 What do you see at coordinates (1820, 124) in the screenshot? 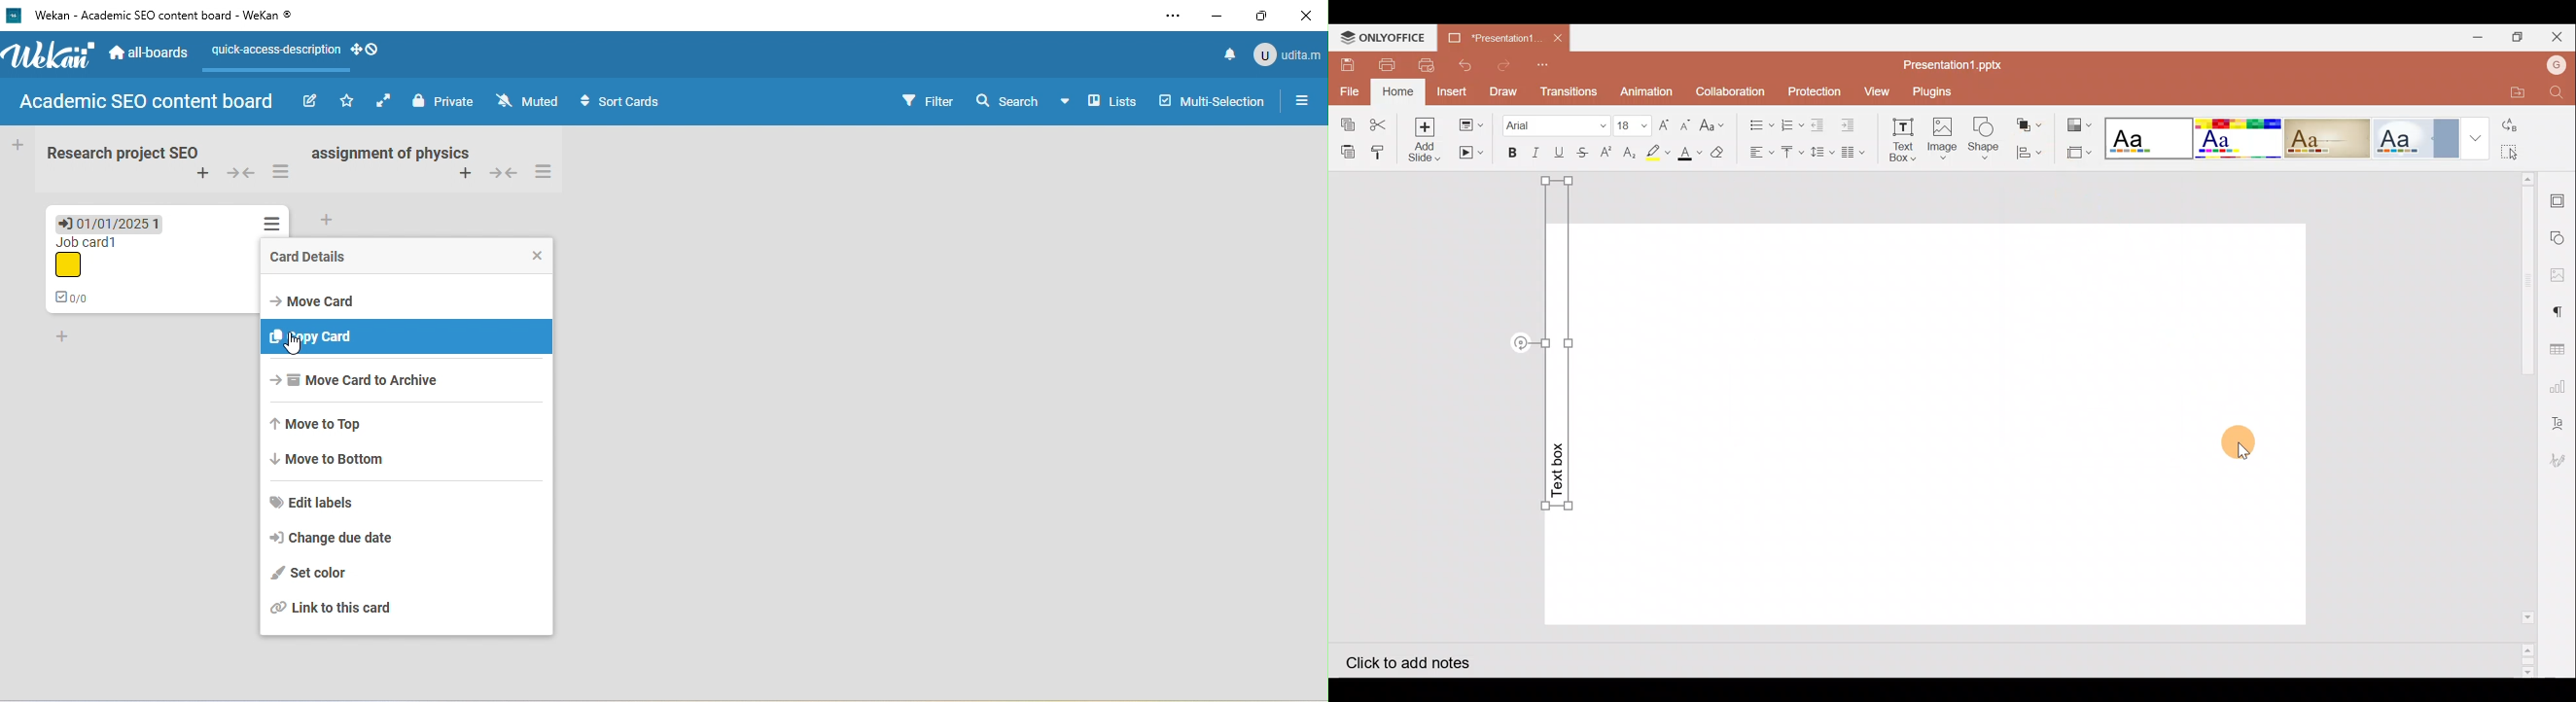
I see `Decrease indent` at bounding box center [1820, 124].